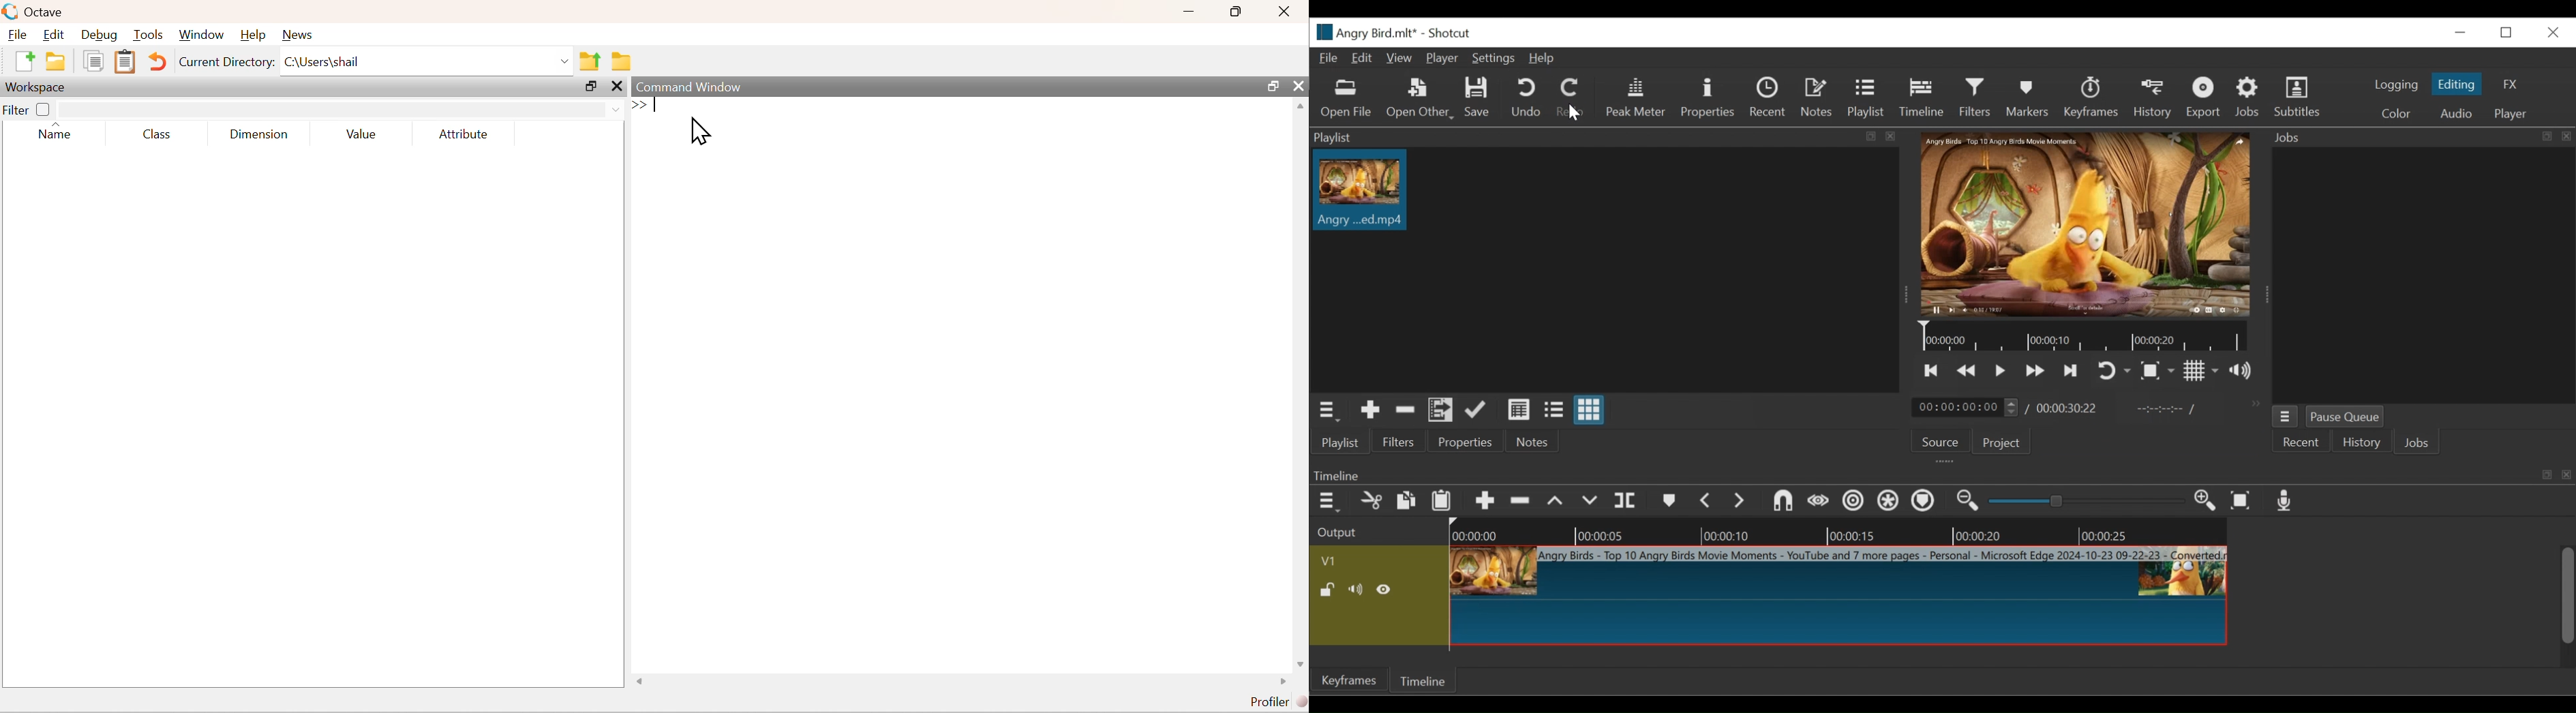 The width and height of the screenshot is (2576, 728). What do you see at coordinates (427, 62) in the screenshot?
I see `C:\Users\shail` at bounding box center [427, 62].